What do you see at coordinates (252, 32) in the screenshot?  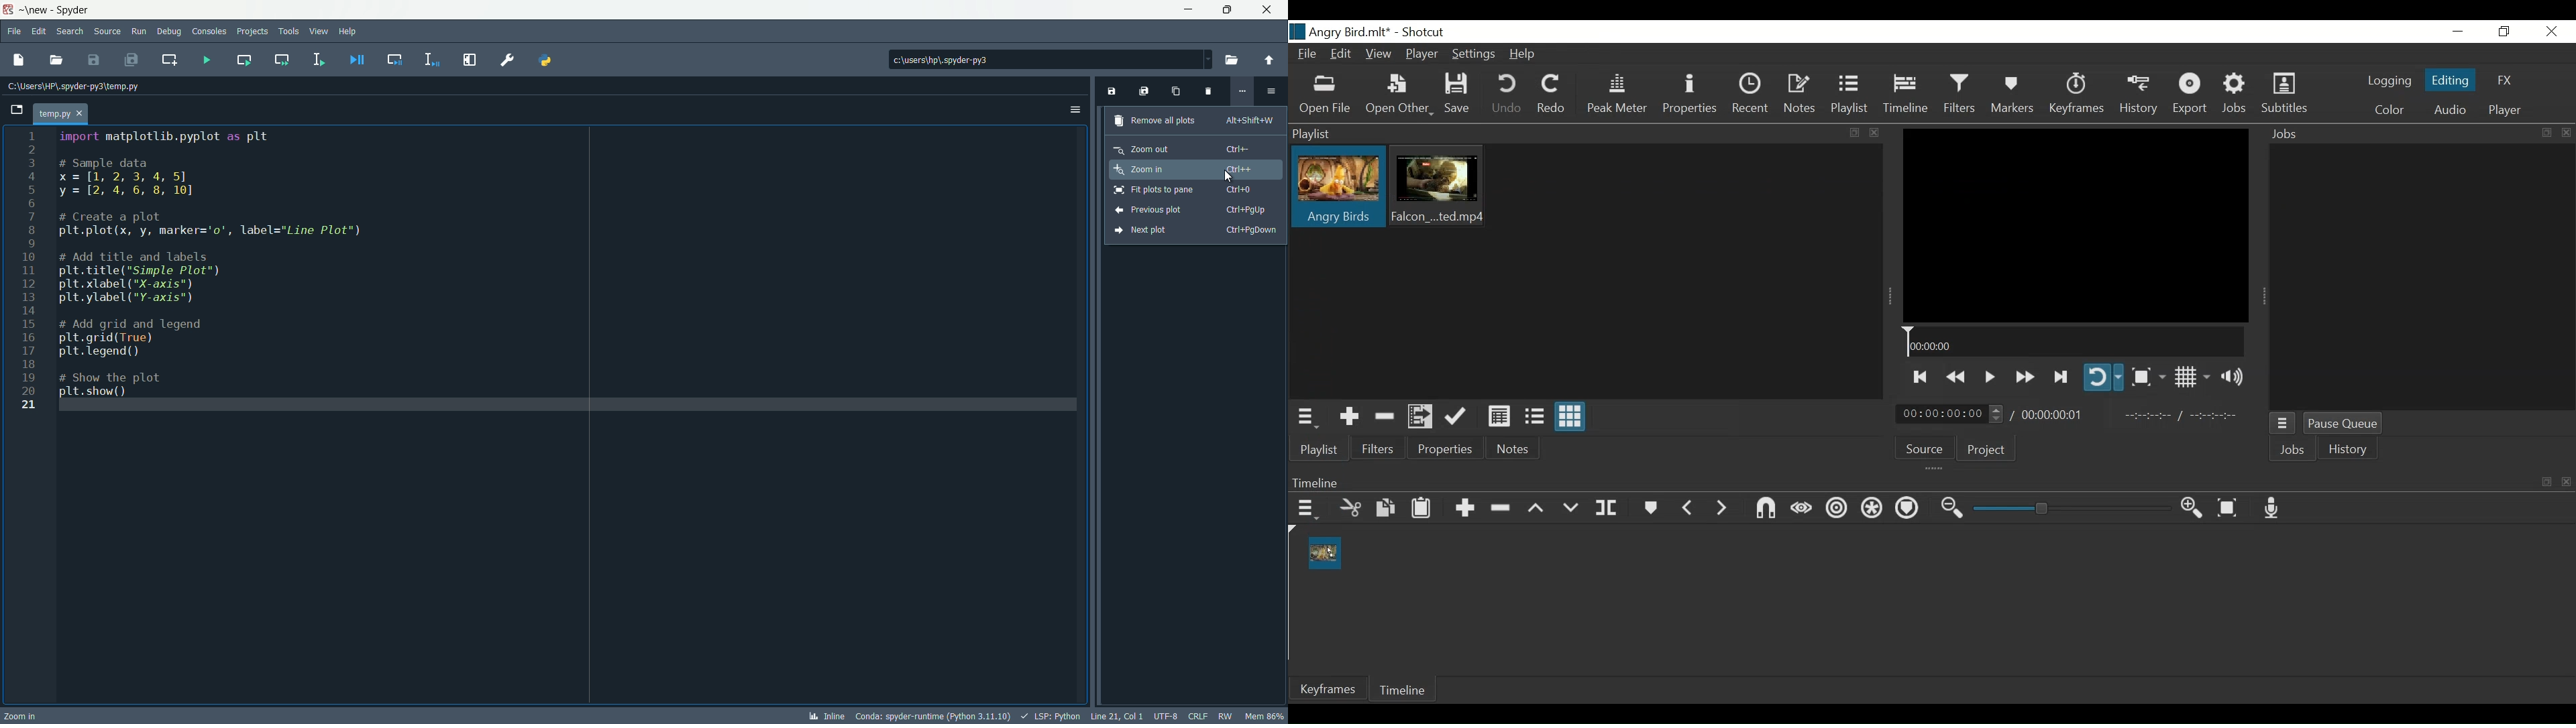 I see `projects menu` at bounding box center [252, 32].